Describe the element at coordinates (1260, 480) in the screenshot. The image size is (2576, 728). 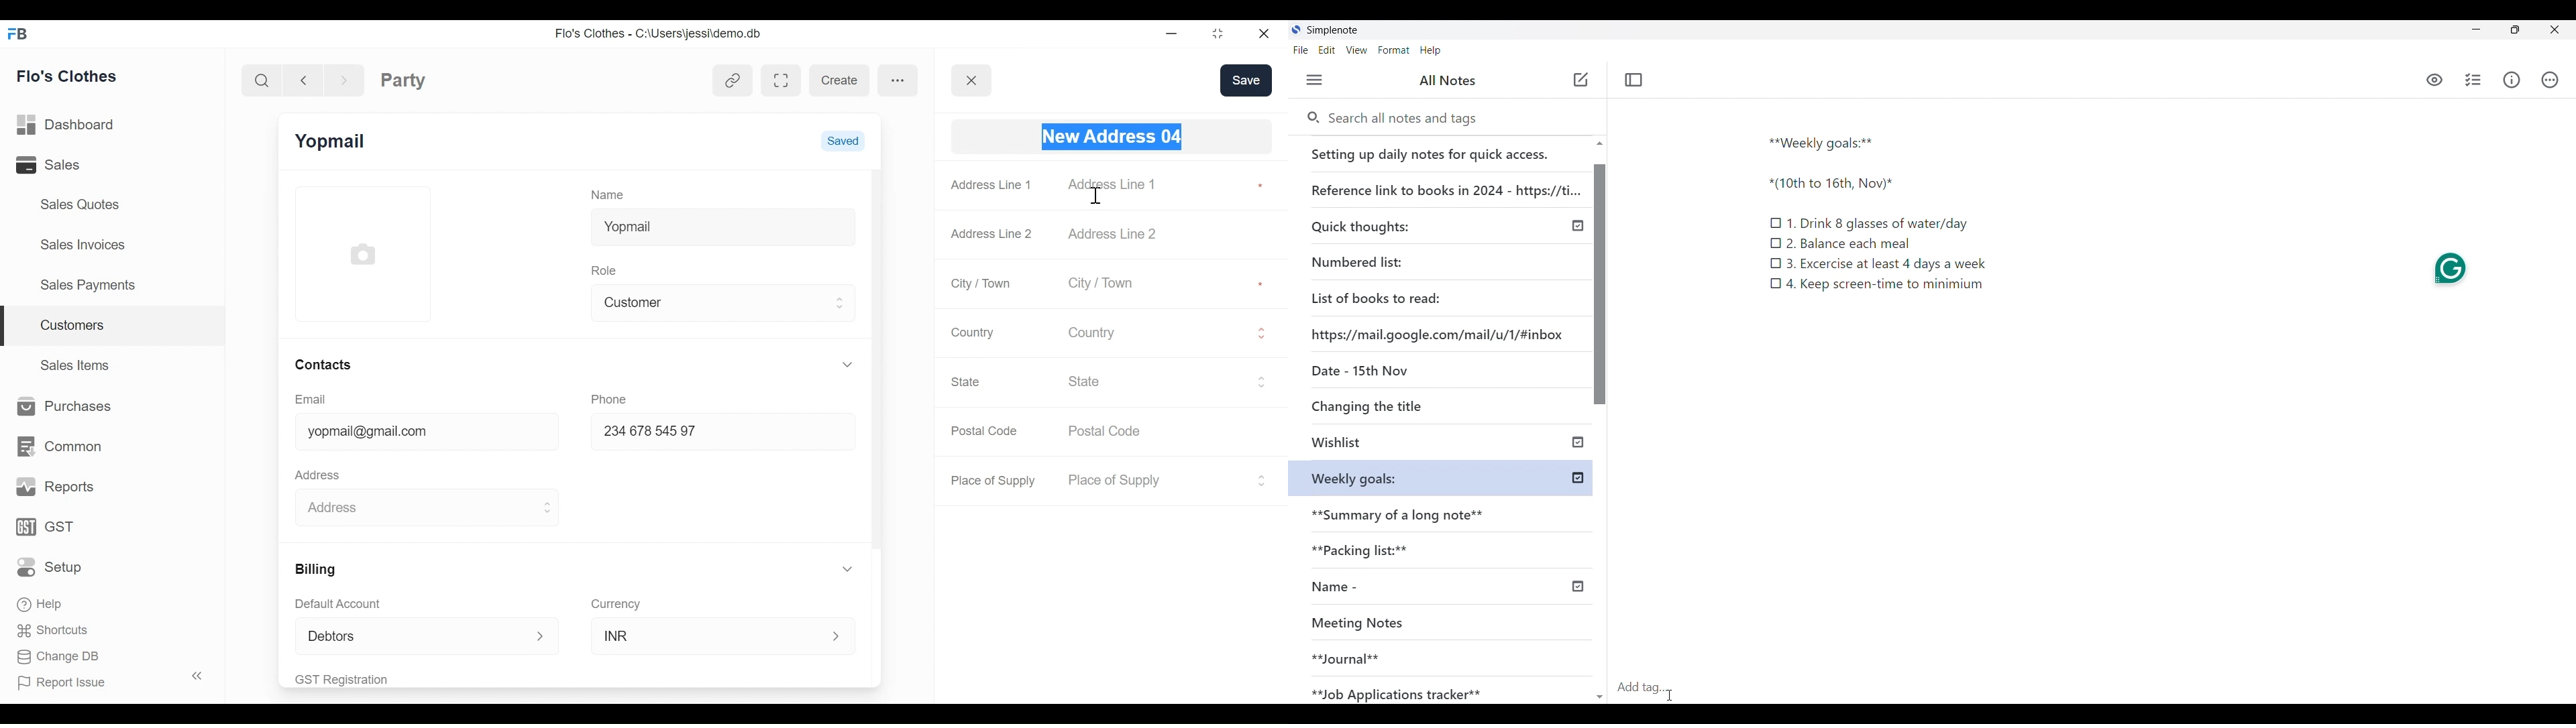
I see `Expand` at that location.